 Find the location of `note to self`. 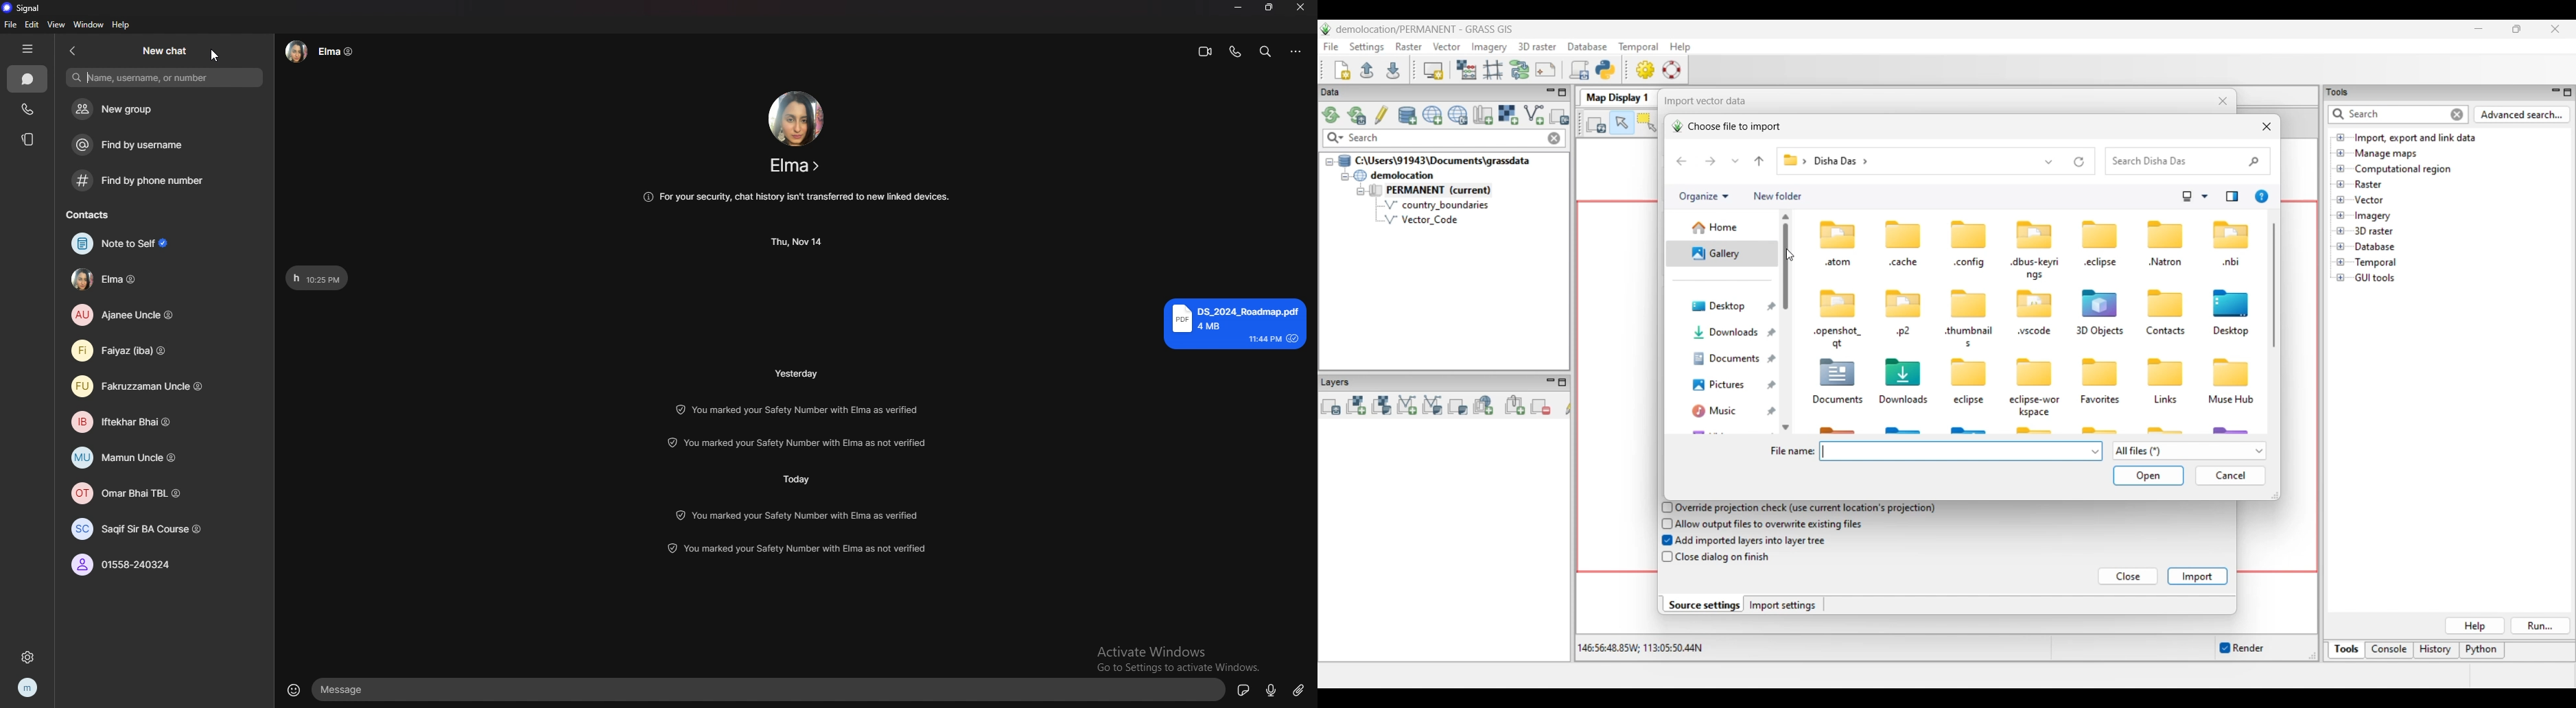

note to self is located at coordinates (129, 244).